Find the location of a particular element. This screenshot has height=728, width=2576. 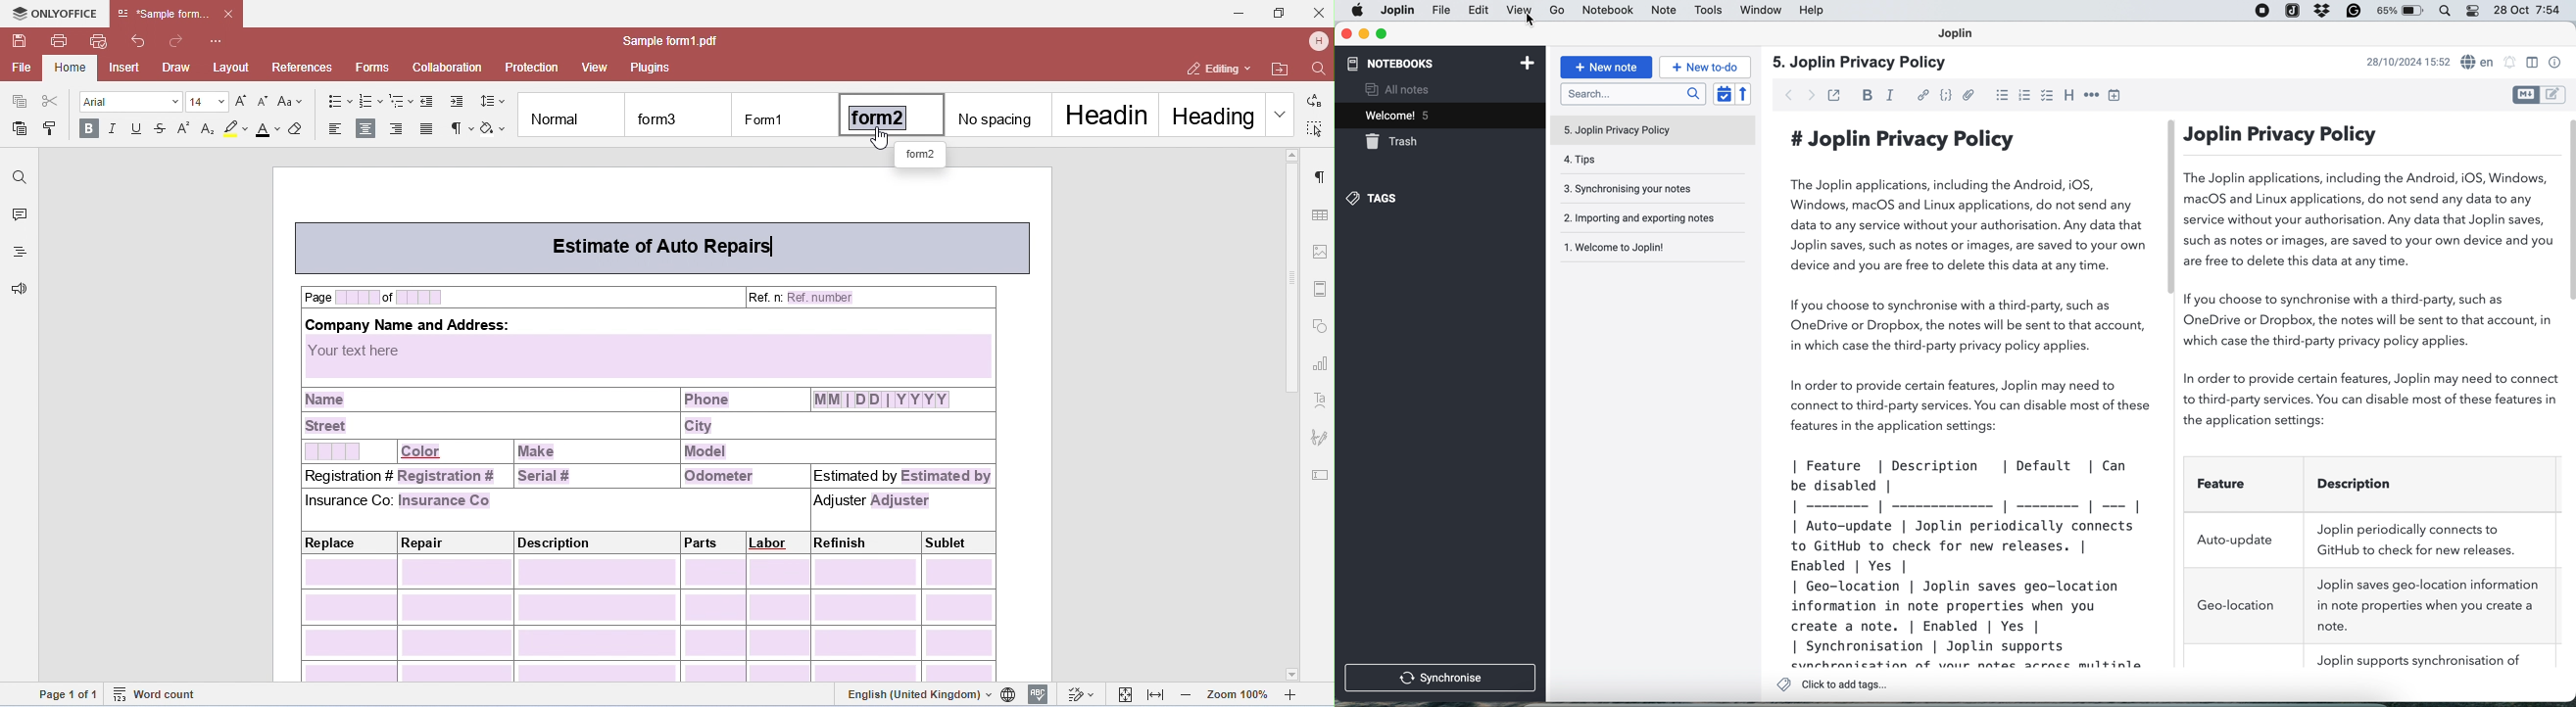

insert time is located at coordinates (2118, 95).